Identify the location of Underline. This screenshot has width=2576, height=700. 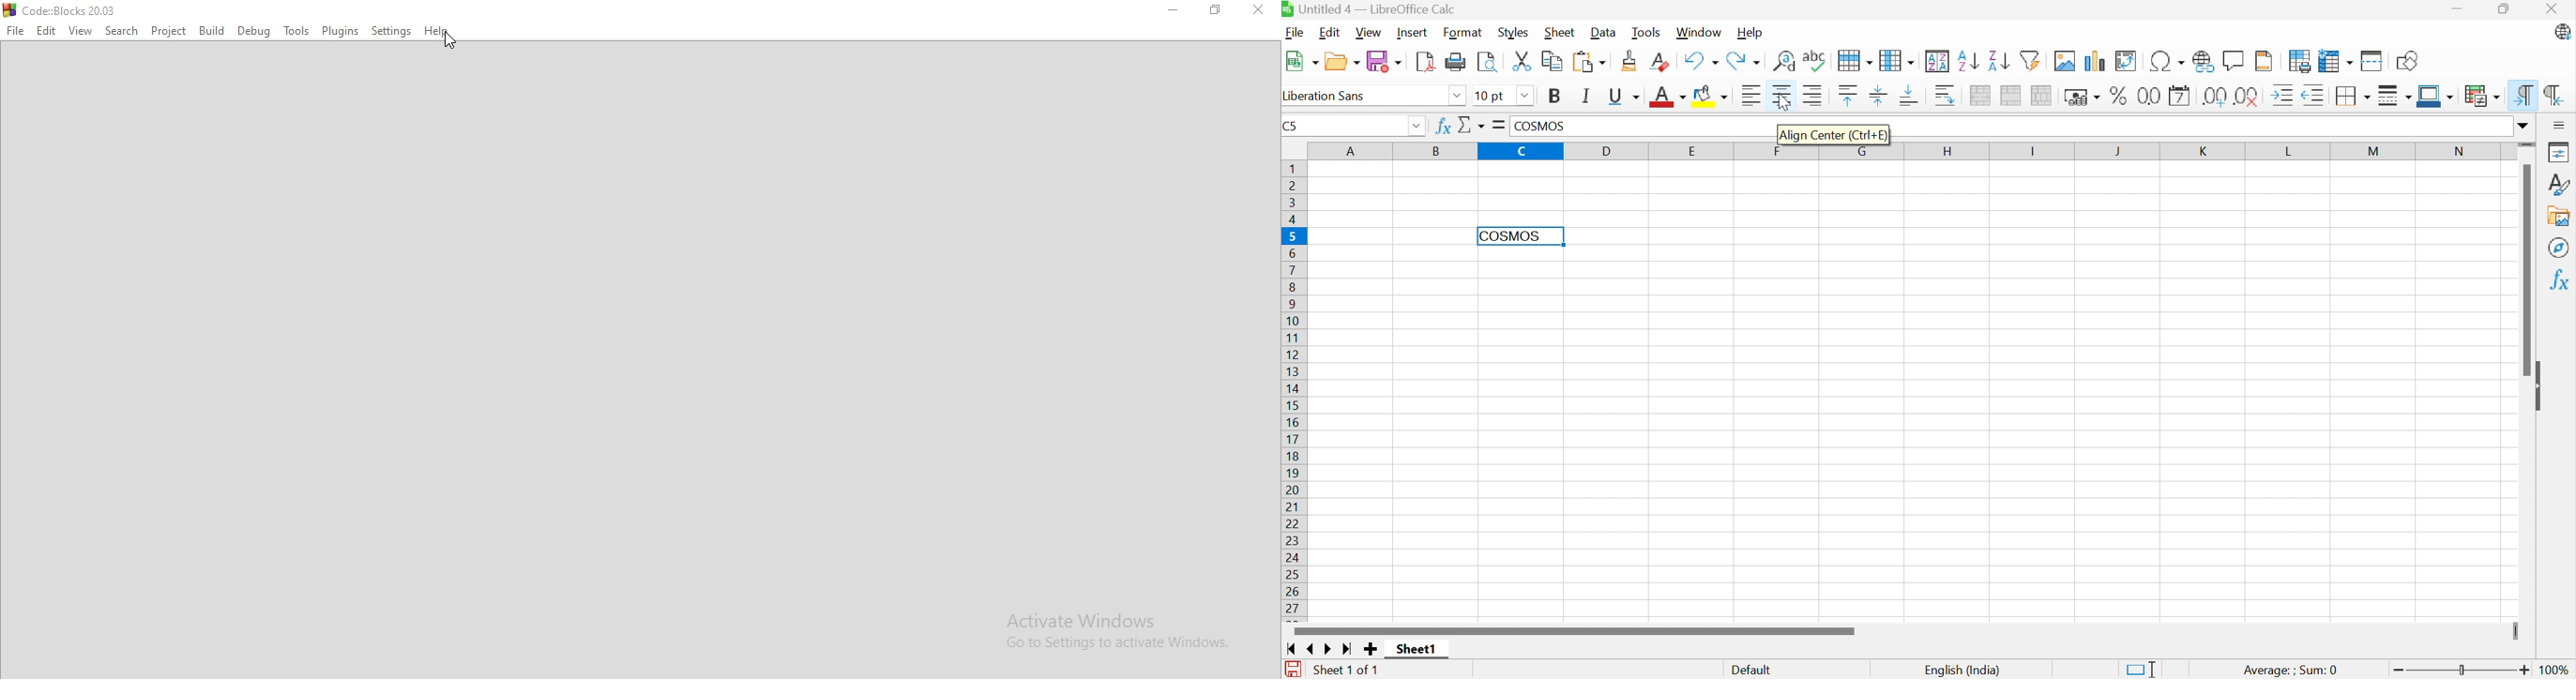
(1624, 98).